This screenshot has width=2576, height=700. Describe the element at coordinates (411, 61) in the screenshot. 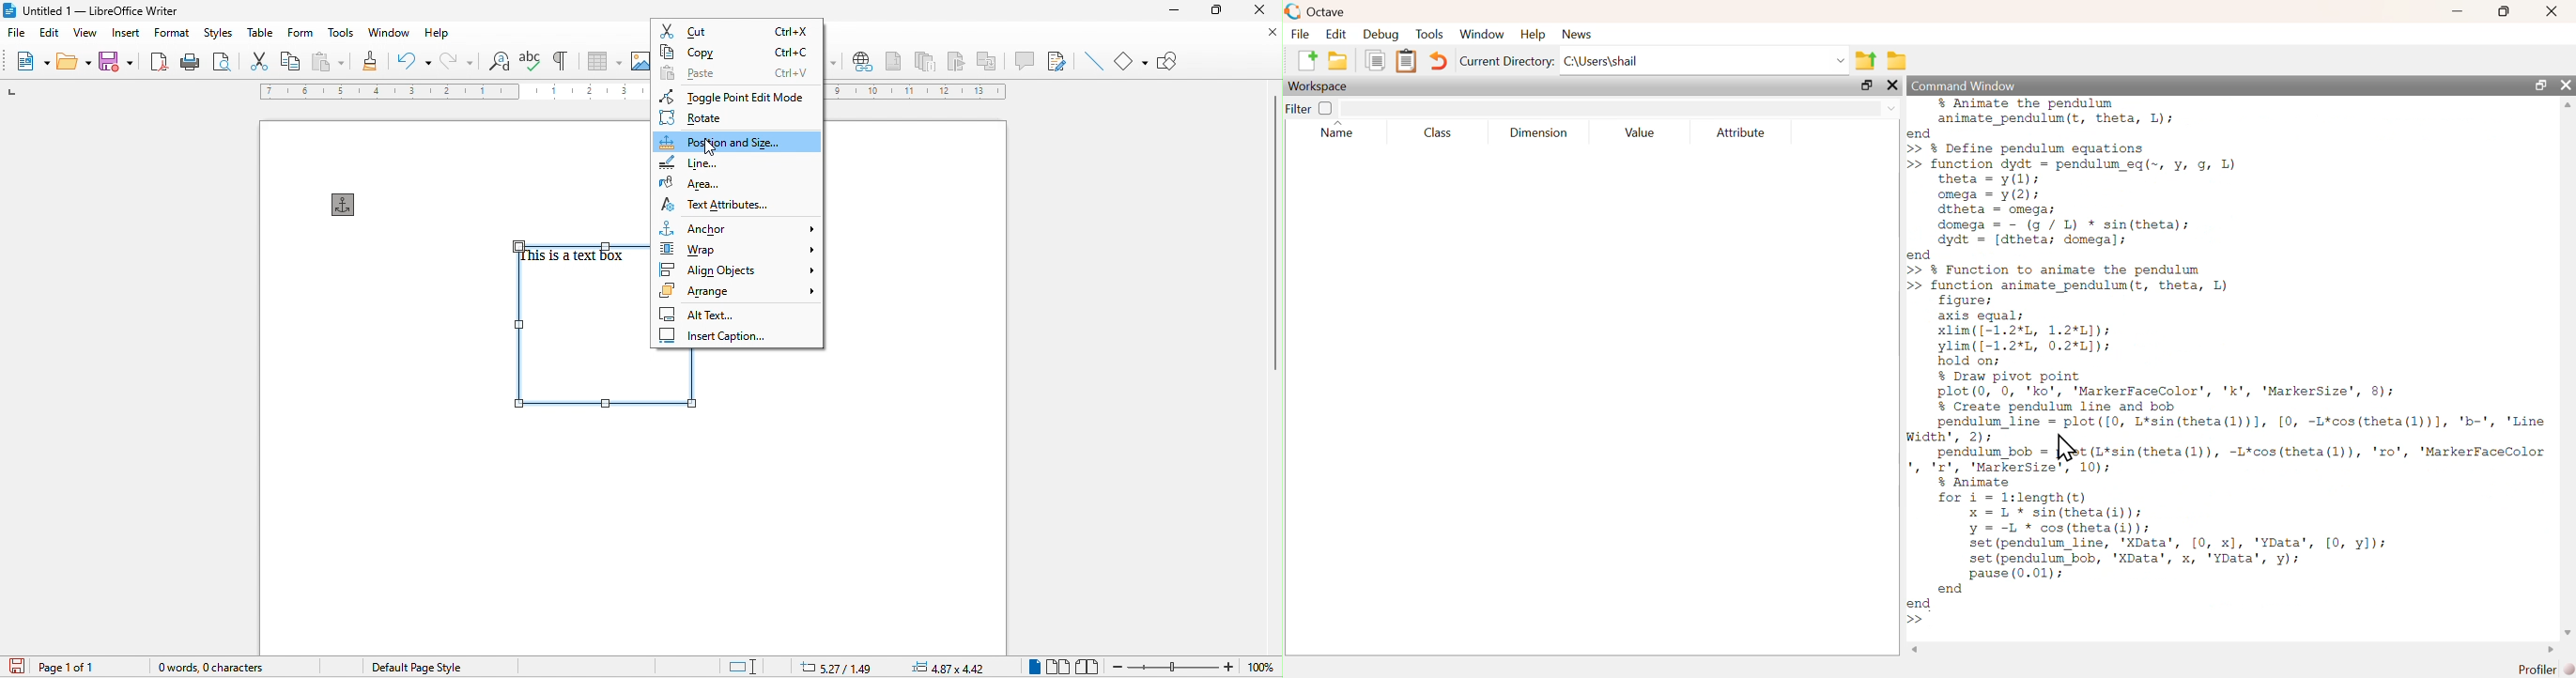

I see `undo` at that location.